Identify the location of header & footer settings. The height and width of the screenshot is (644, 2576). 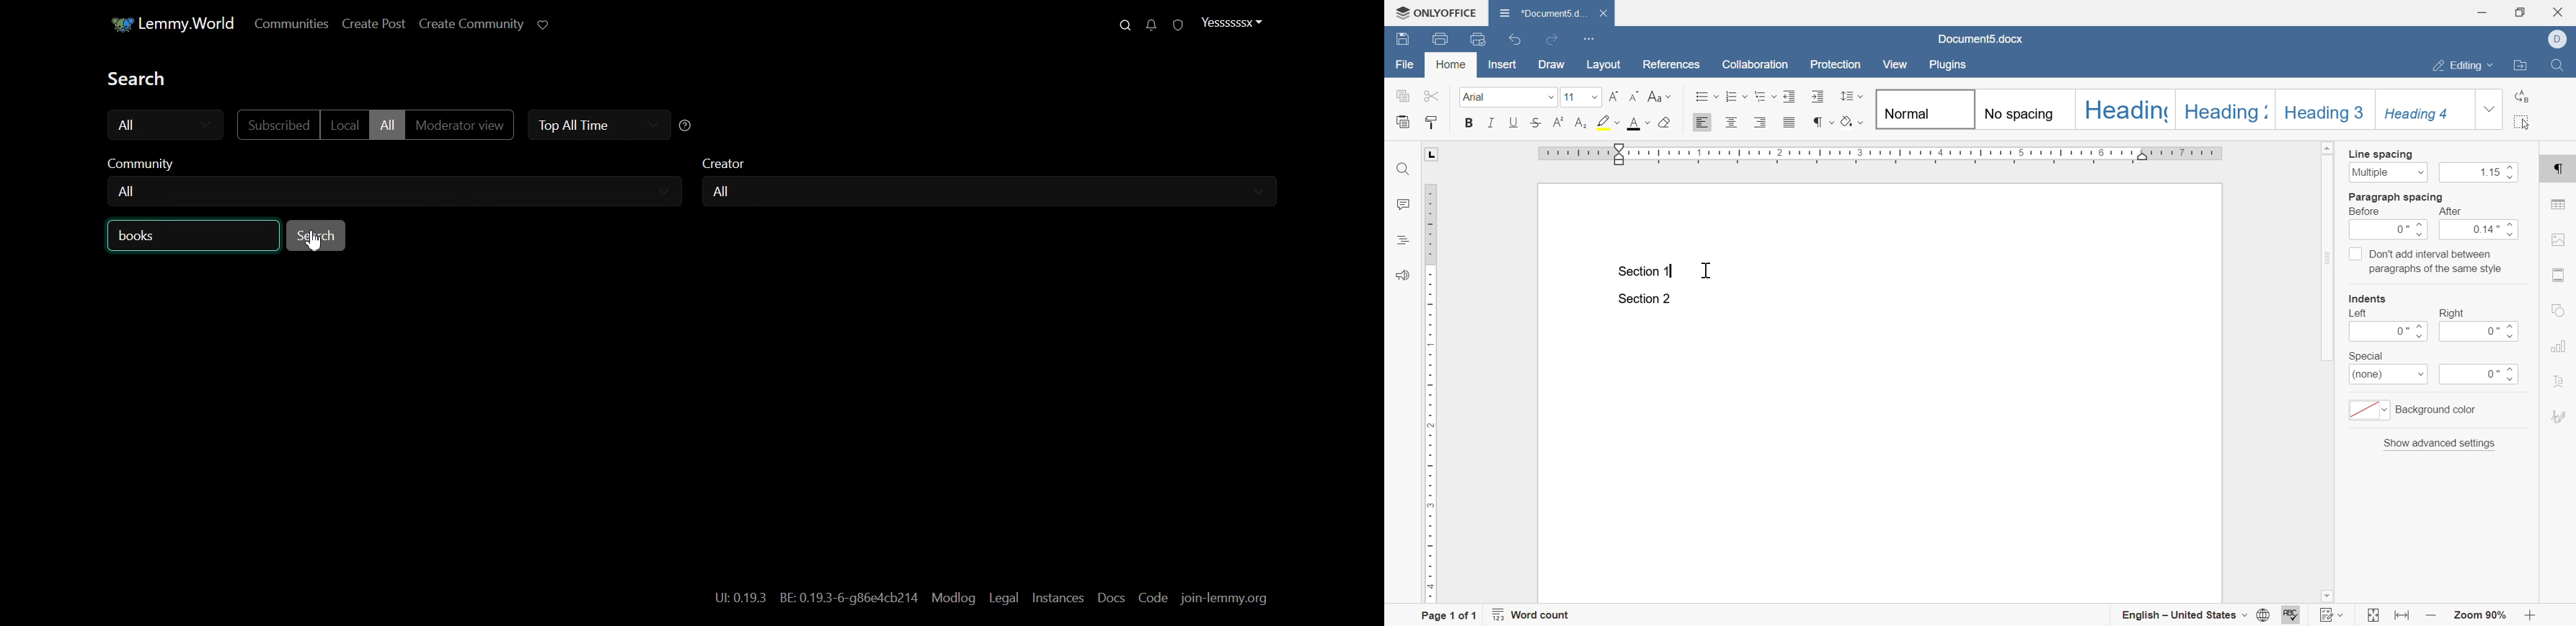
(2560, 276).